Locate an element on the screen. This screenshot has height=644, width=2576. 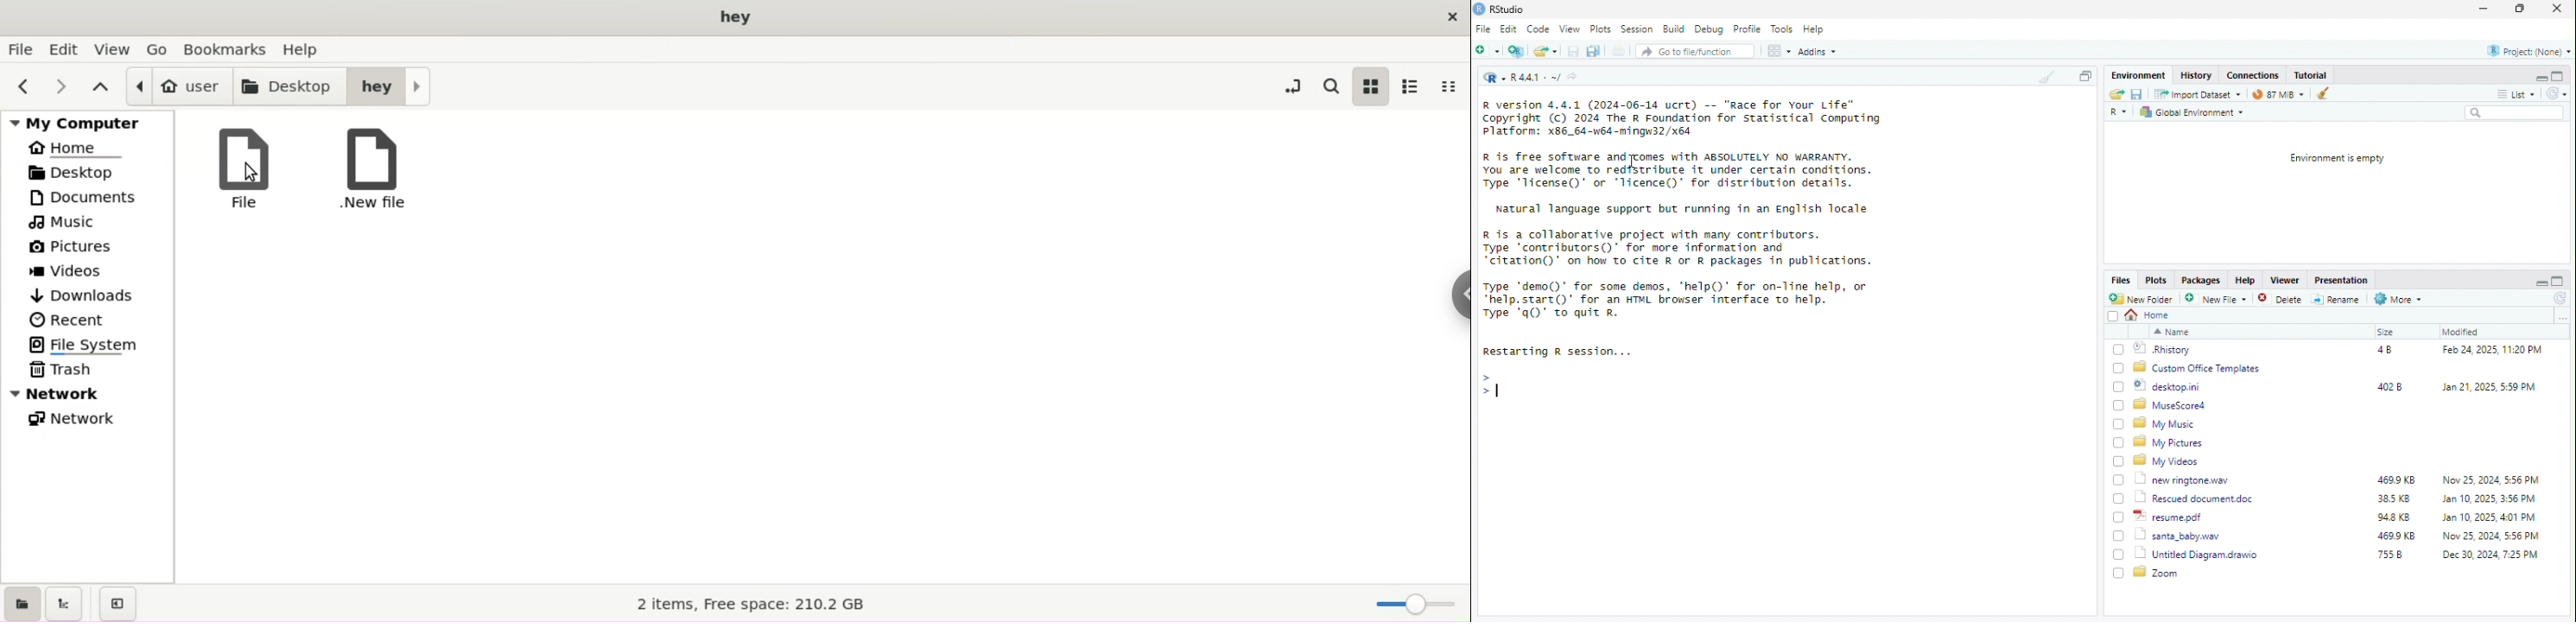
My Videos is located at coordinates (2167, 460).